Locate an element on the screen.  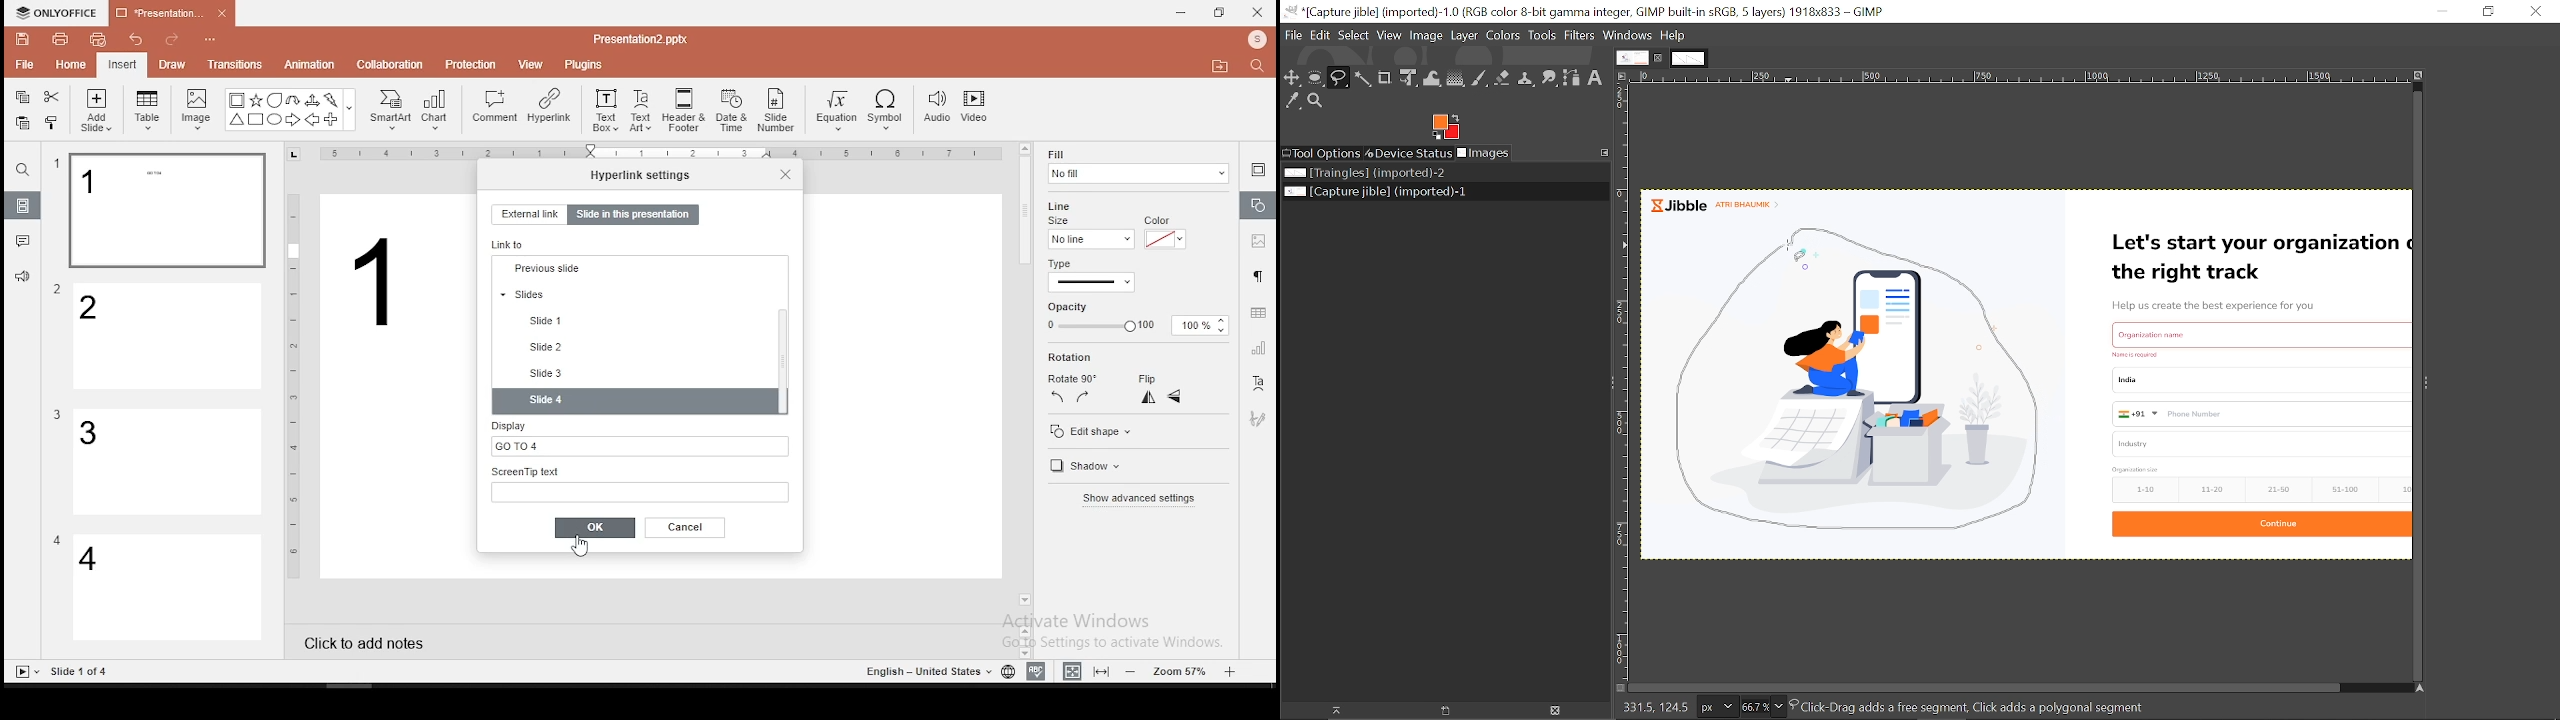
Toggle quick mask on/off is located at coordinates (1616, 688).